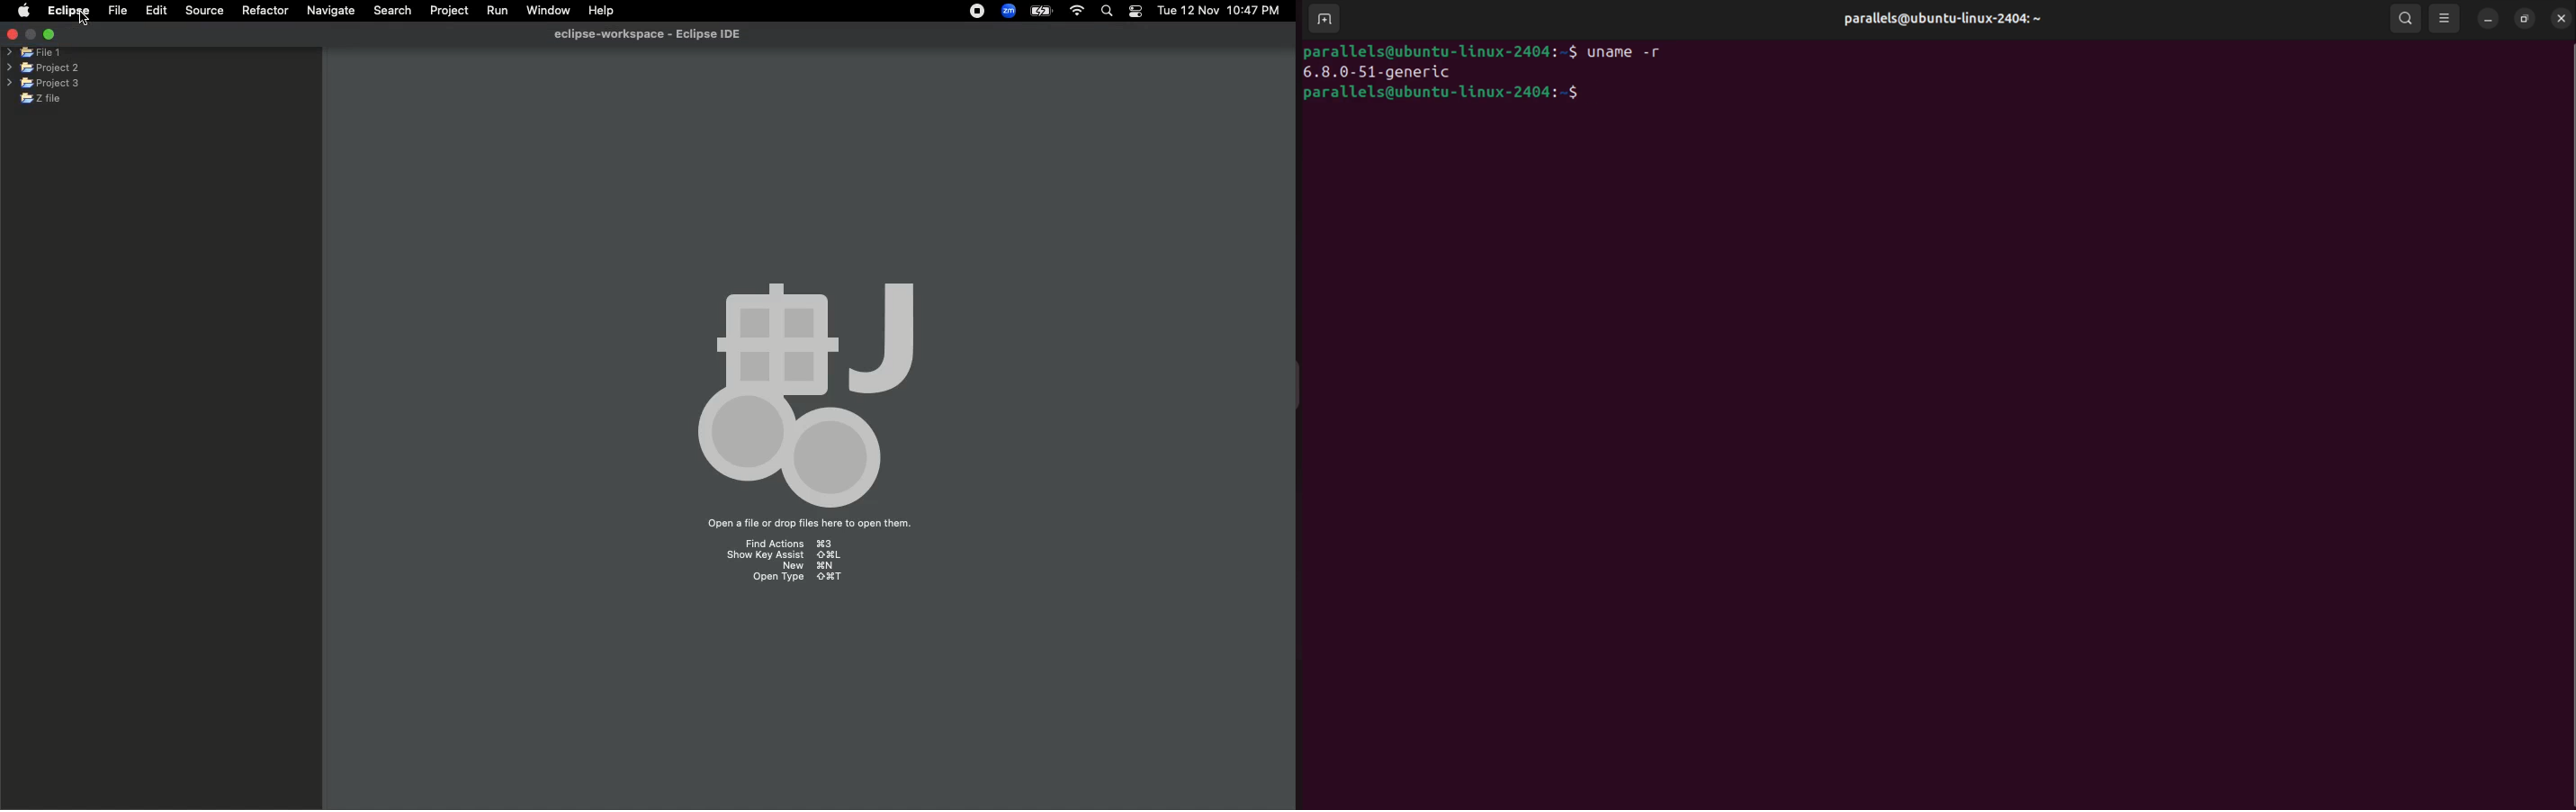 Image resolution: width=2576 pixels, height=812 pixels. What do you see at coordinates (546, 10) in the screenshot?
I see `Window` at bounding box center [546, 10].